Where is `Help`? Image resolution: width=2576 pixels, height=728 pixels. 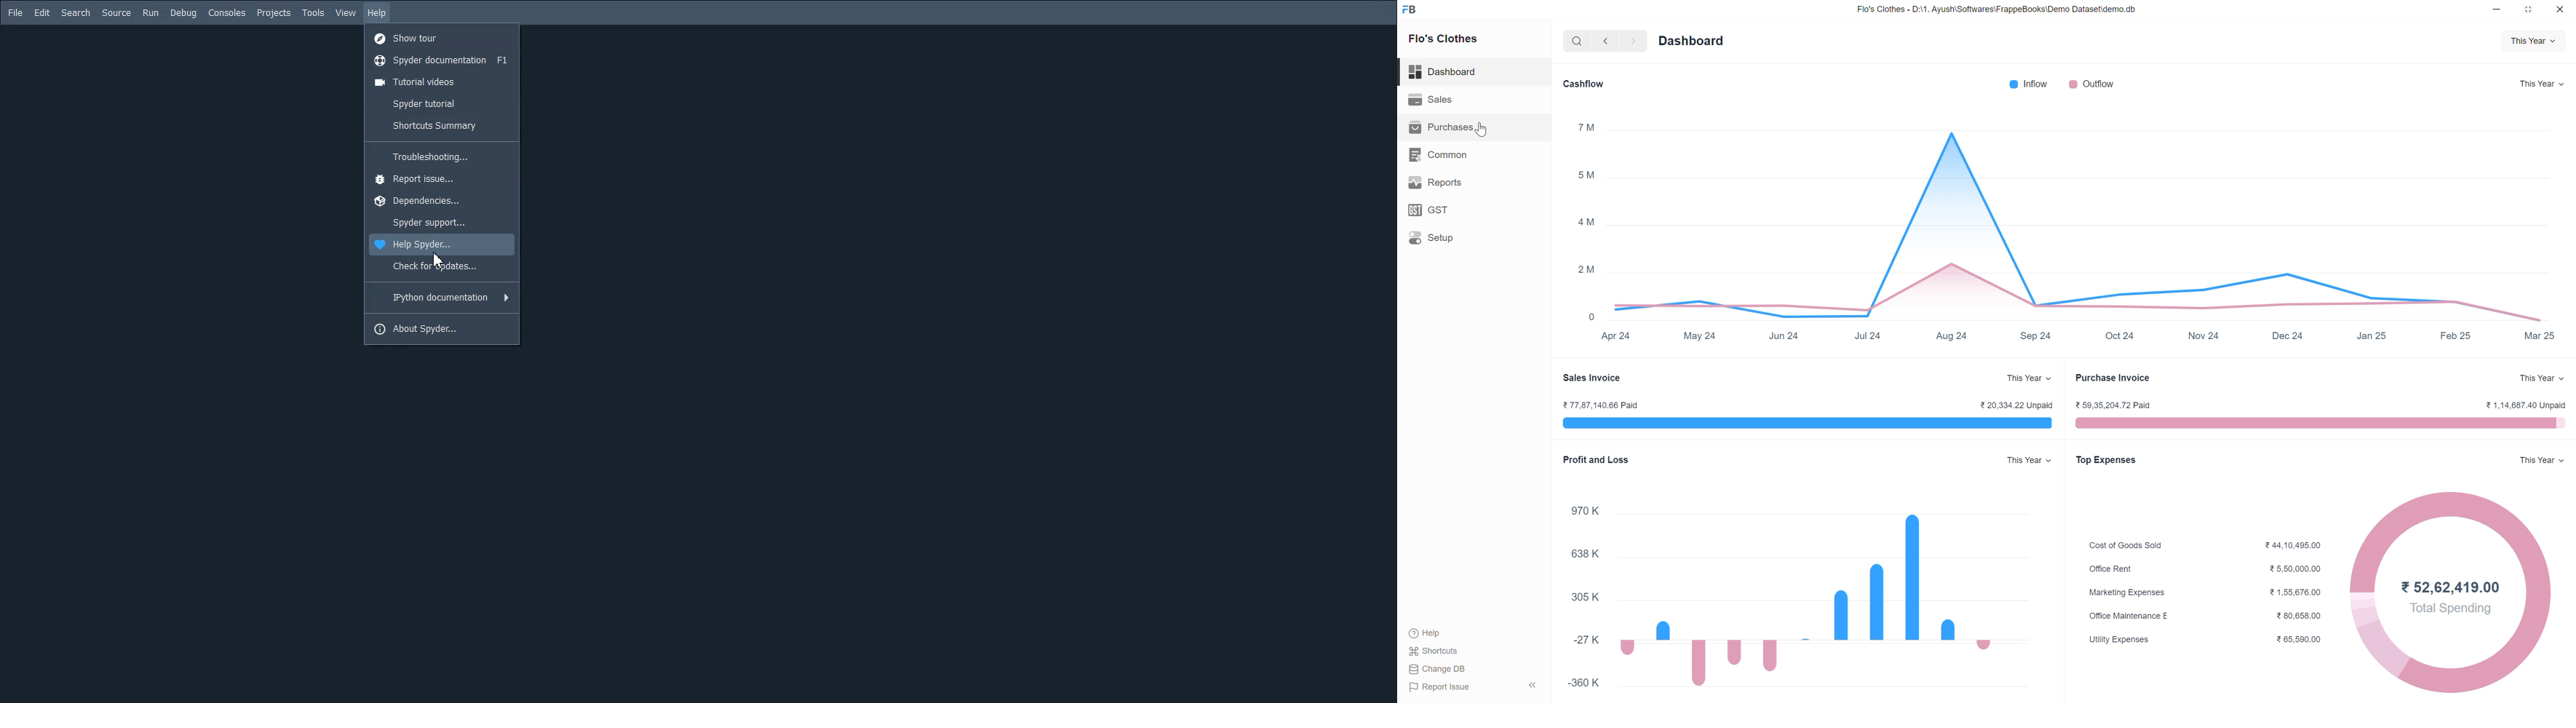
Help is located at coordinates (378, 12).